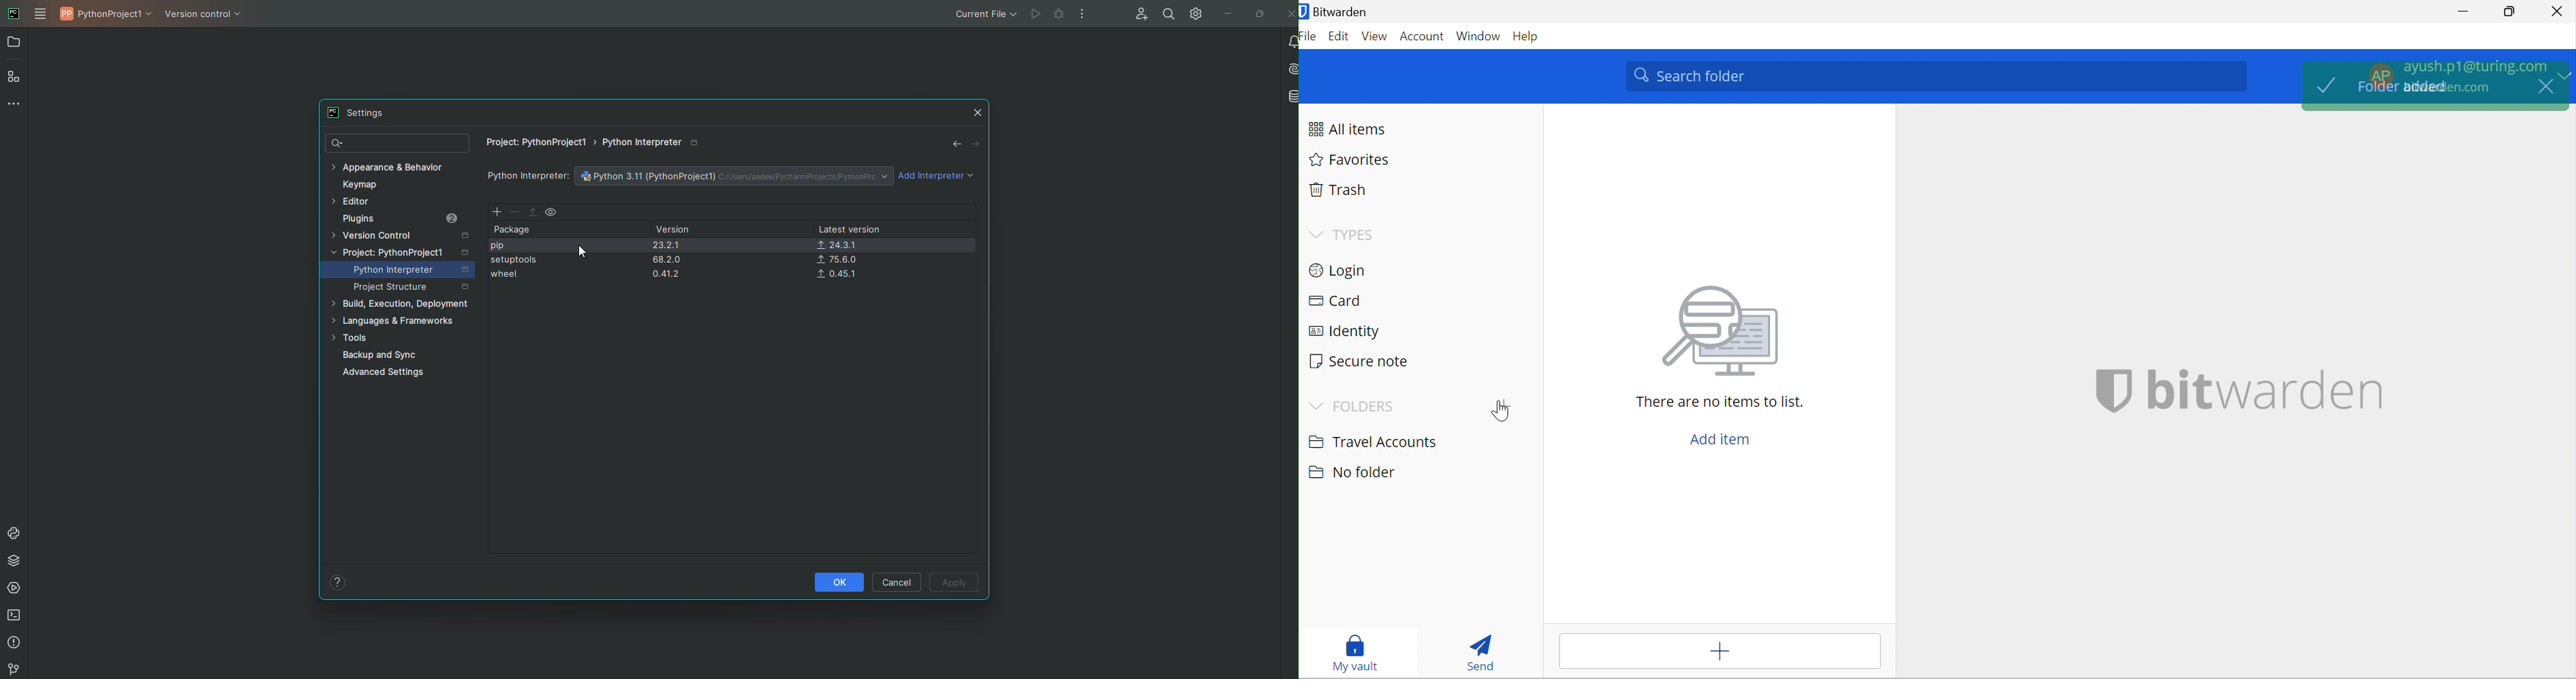 The image size is (2576, 700). Describe the element at coordinates (2460, 11) in the screenshot. I see `Minimize` at that location.